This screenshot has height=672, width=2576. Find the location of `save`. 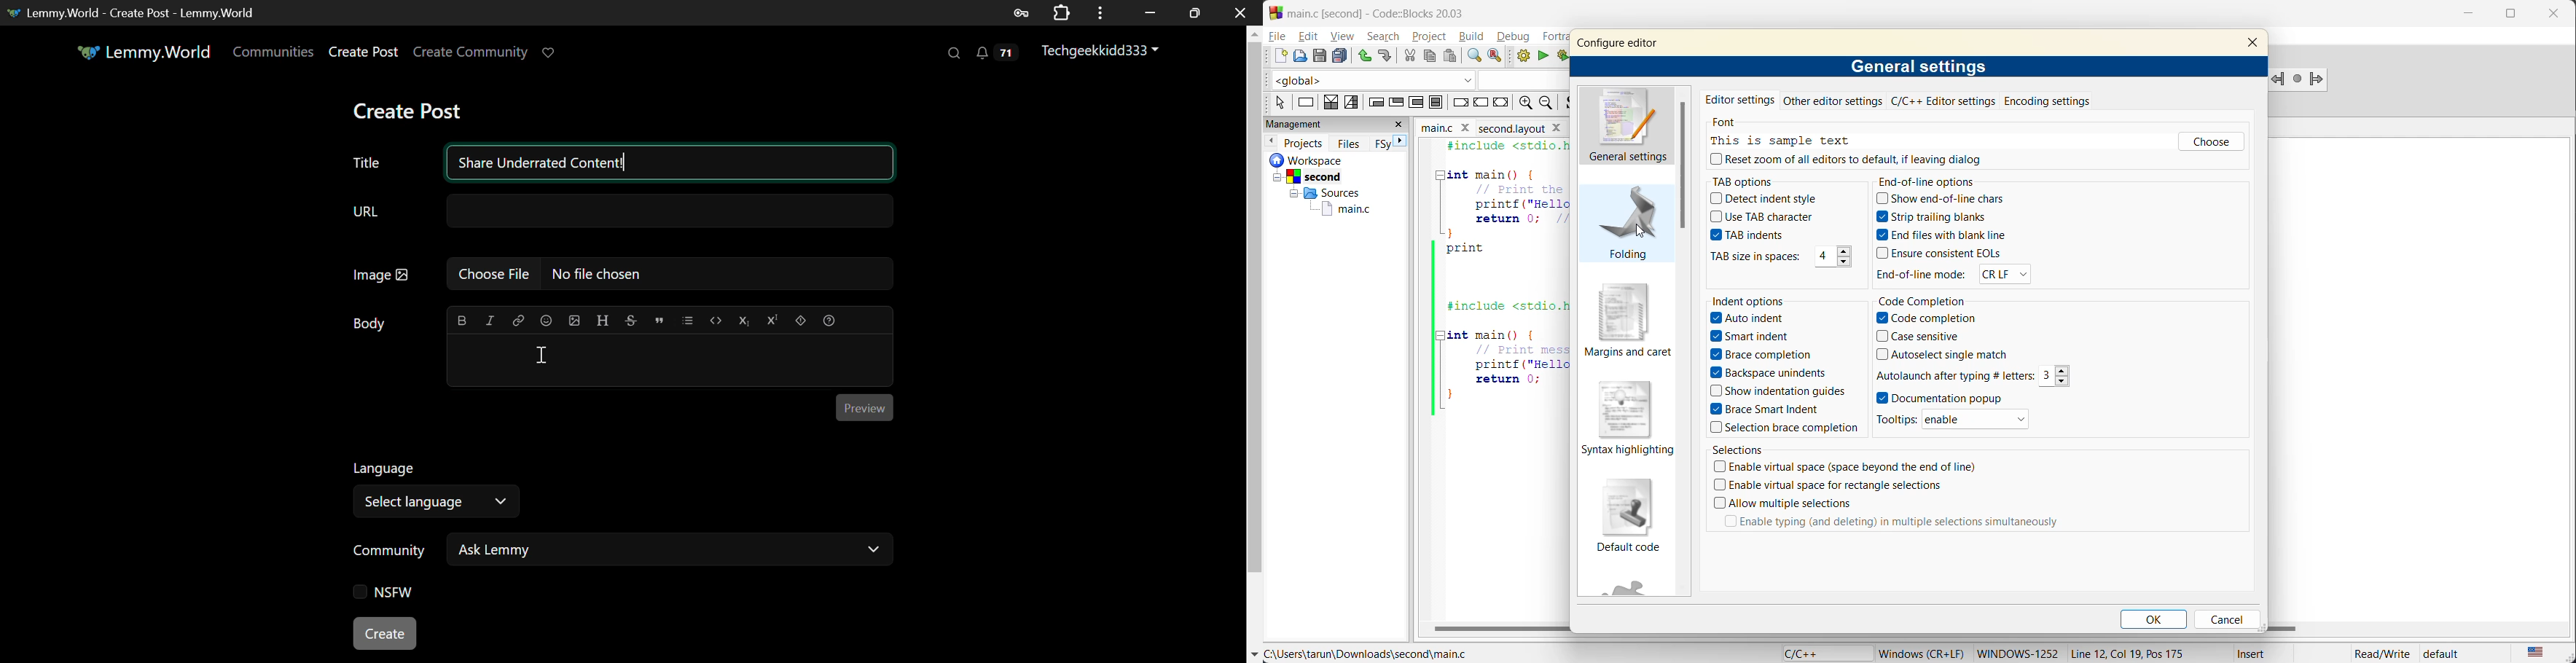

save is located at coordinates (1320, 55).